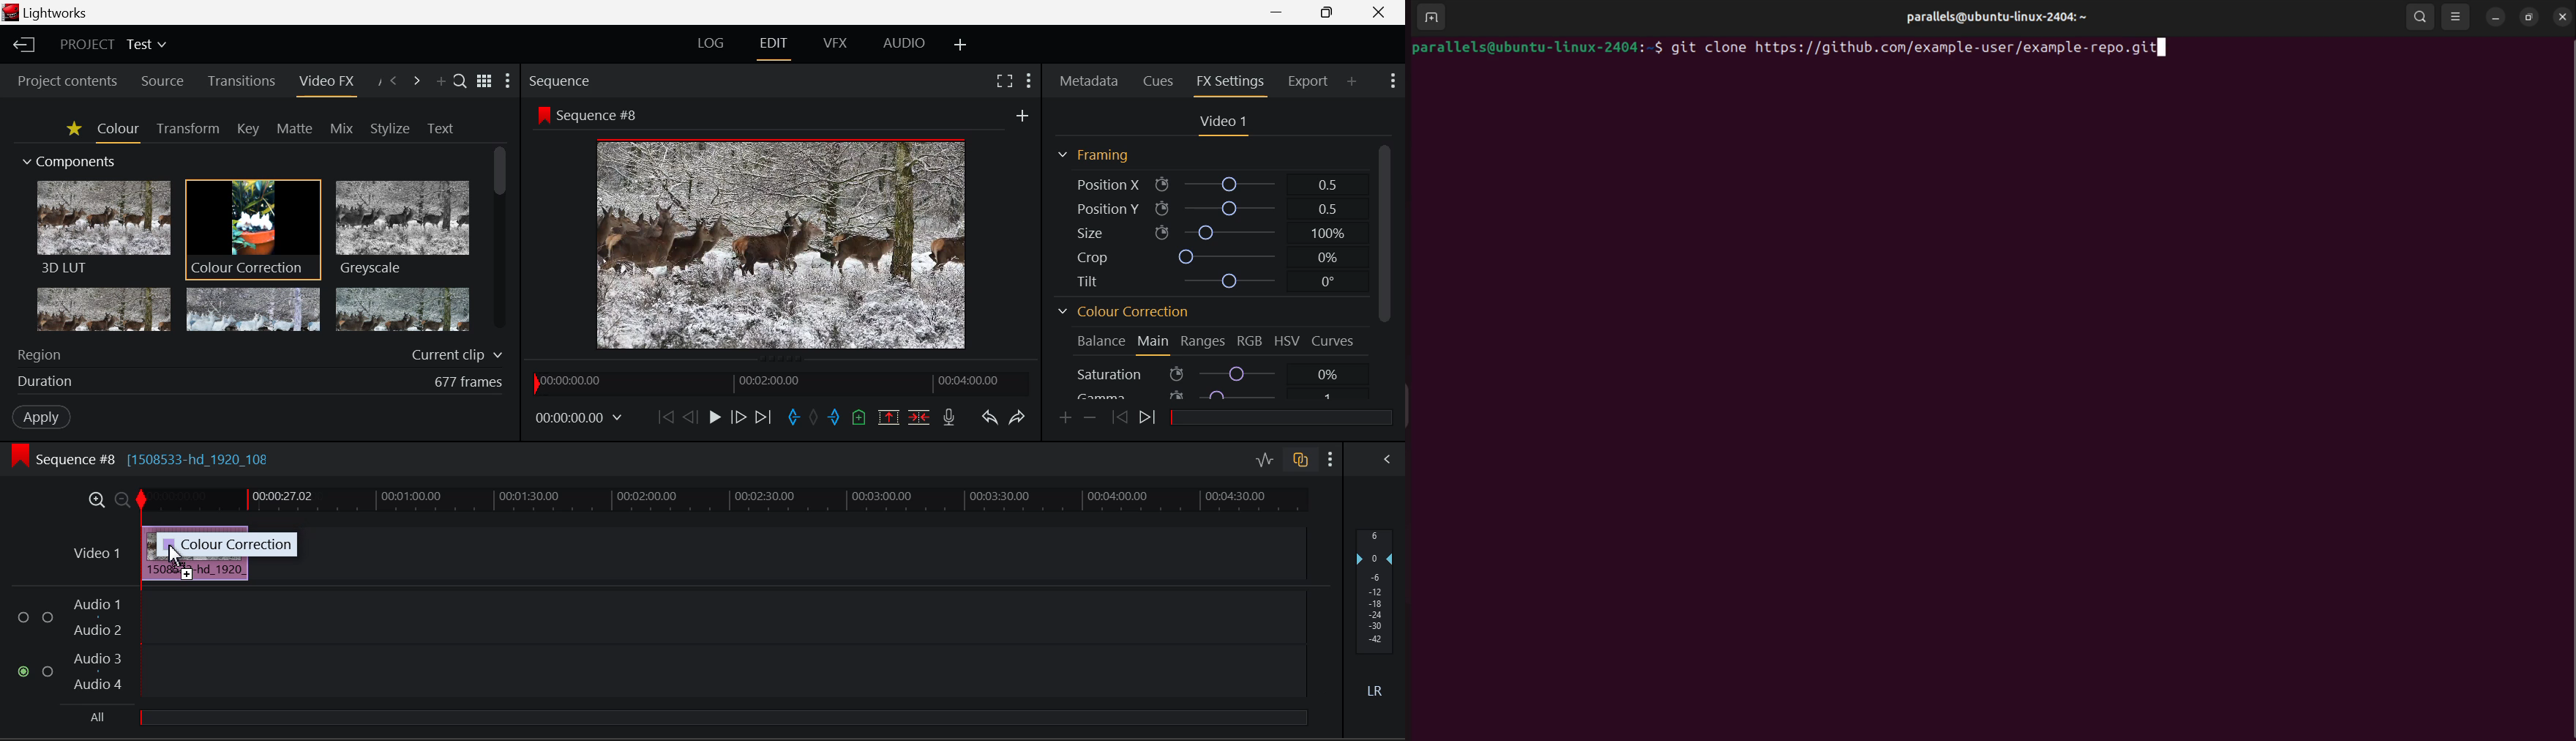 The height and width of the screenshot is (756, 2576). Describe the element at coordinates (97, 553) in the screenshot. I see `Video Layer` at that location.